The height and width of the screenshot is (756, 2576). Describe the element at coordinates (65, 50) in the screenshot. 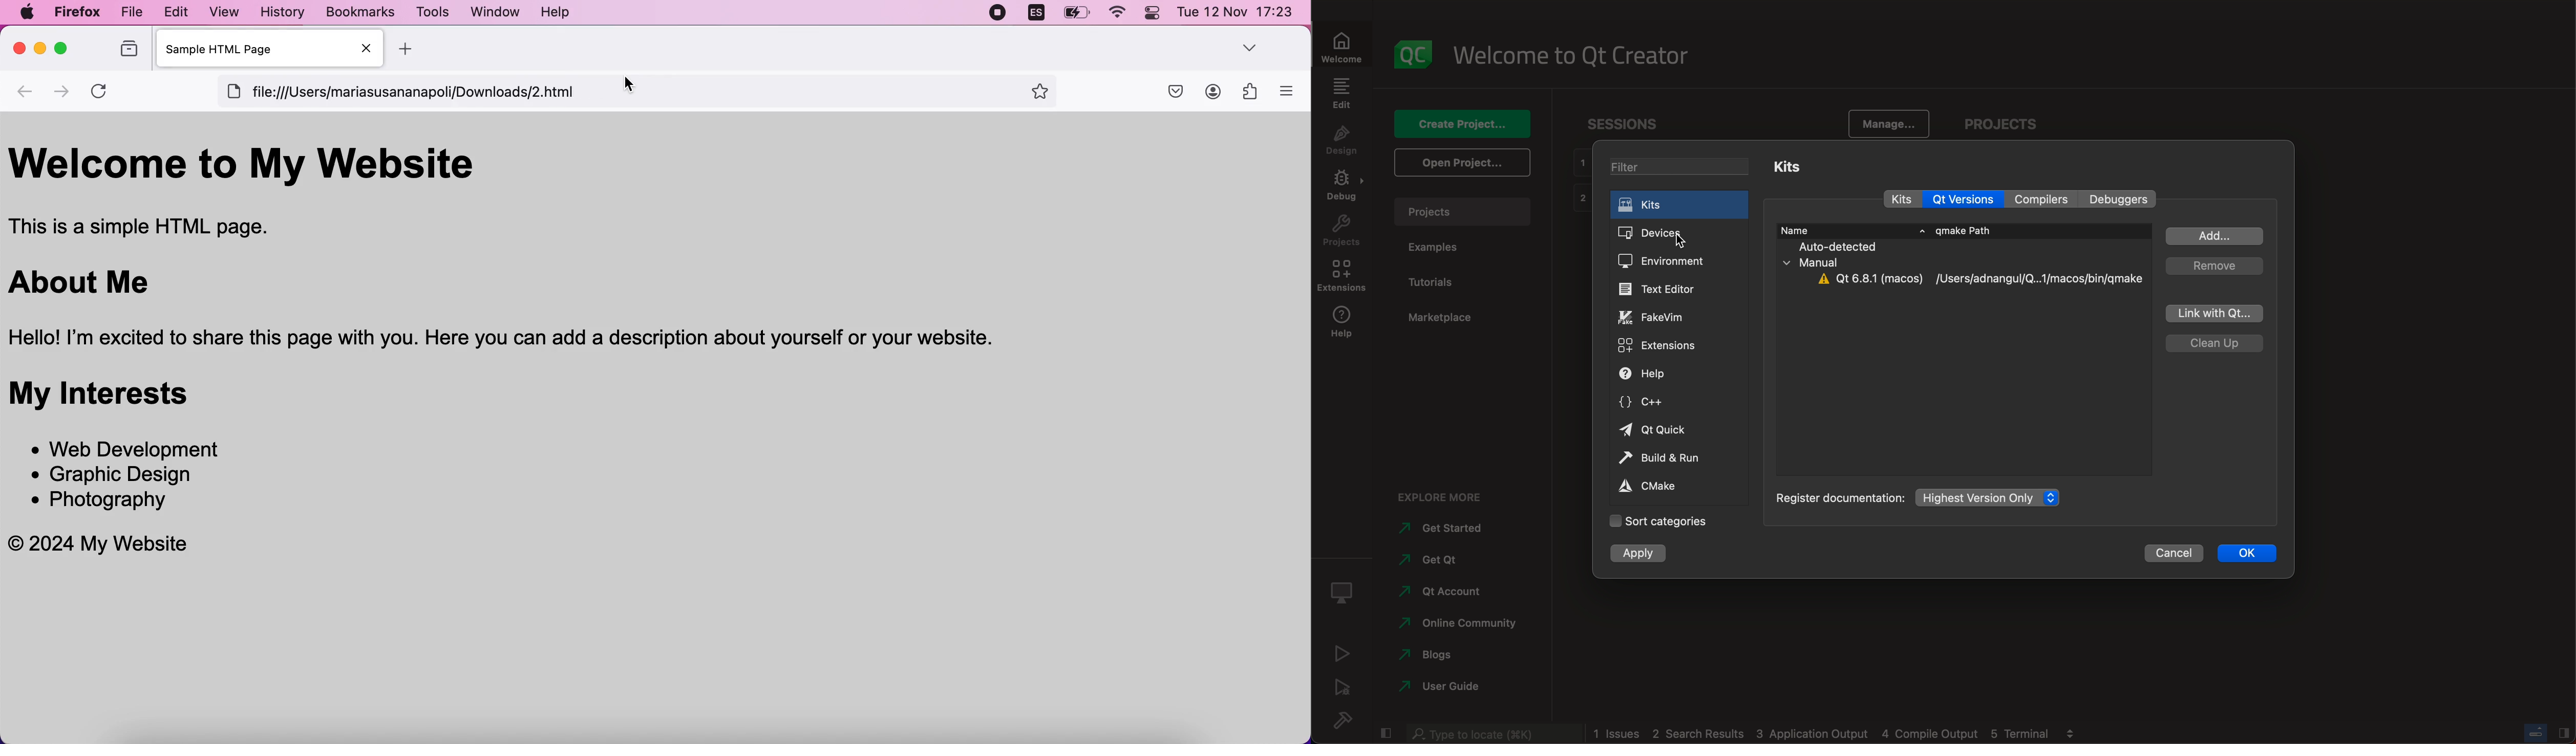

I see `maximizw` at that location.